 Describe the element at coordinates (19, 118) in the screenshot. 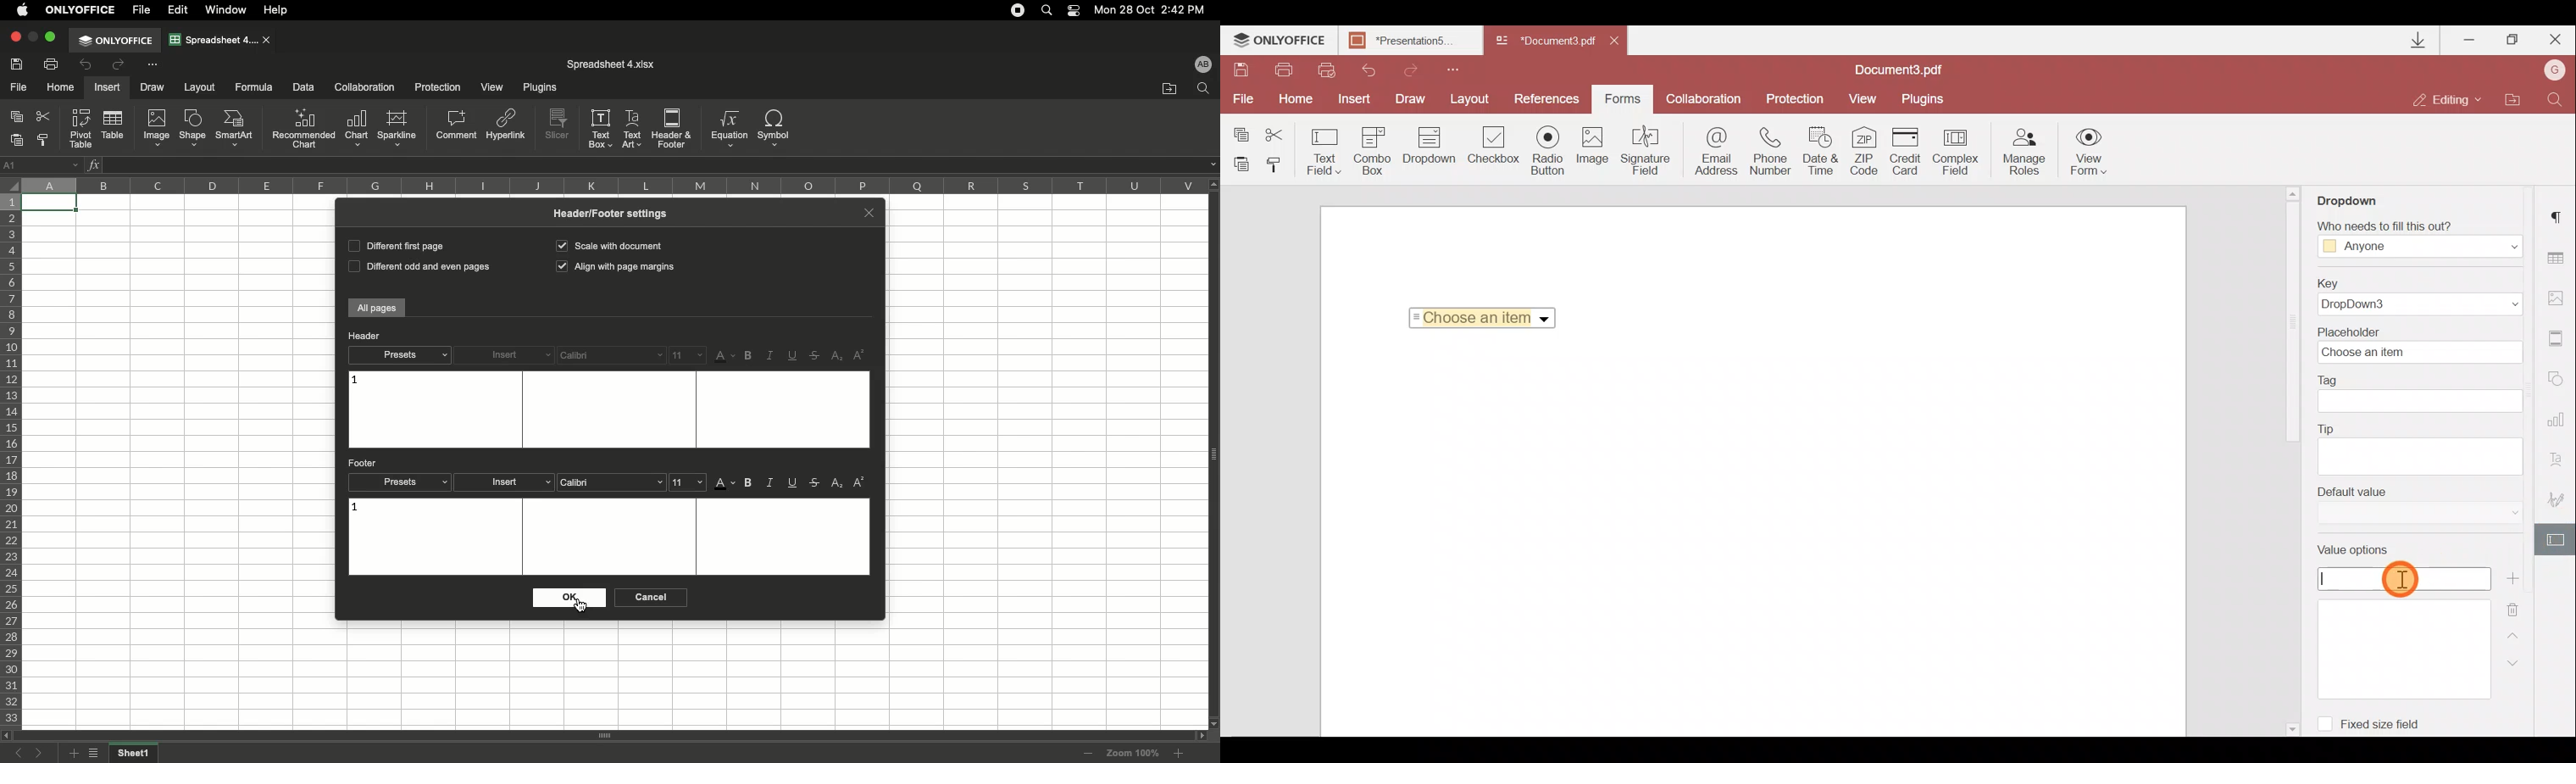

I see `Copy` at that location.